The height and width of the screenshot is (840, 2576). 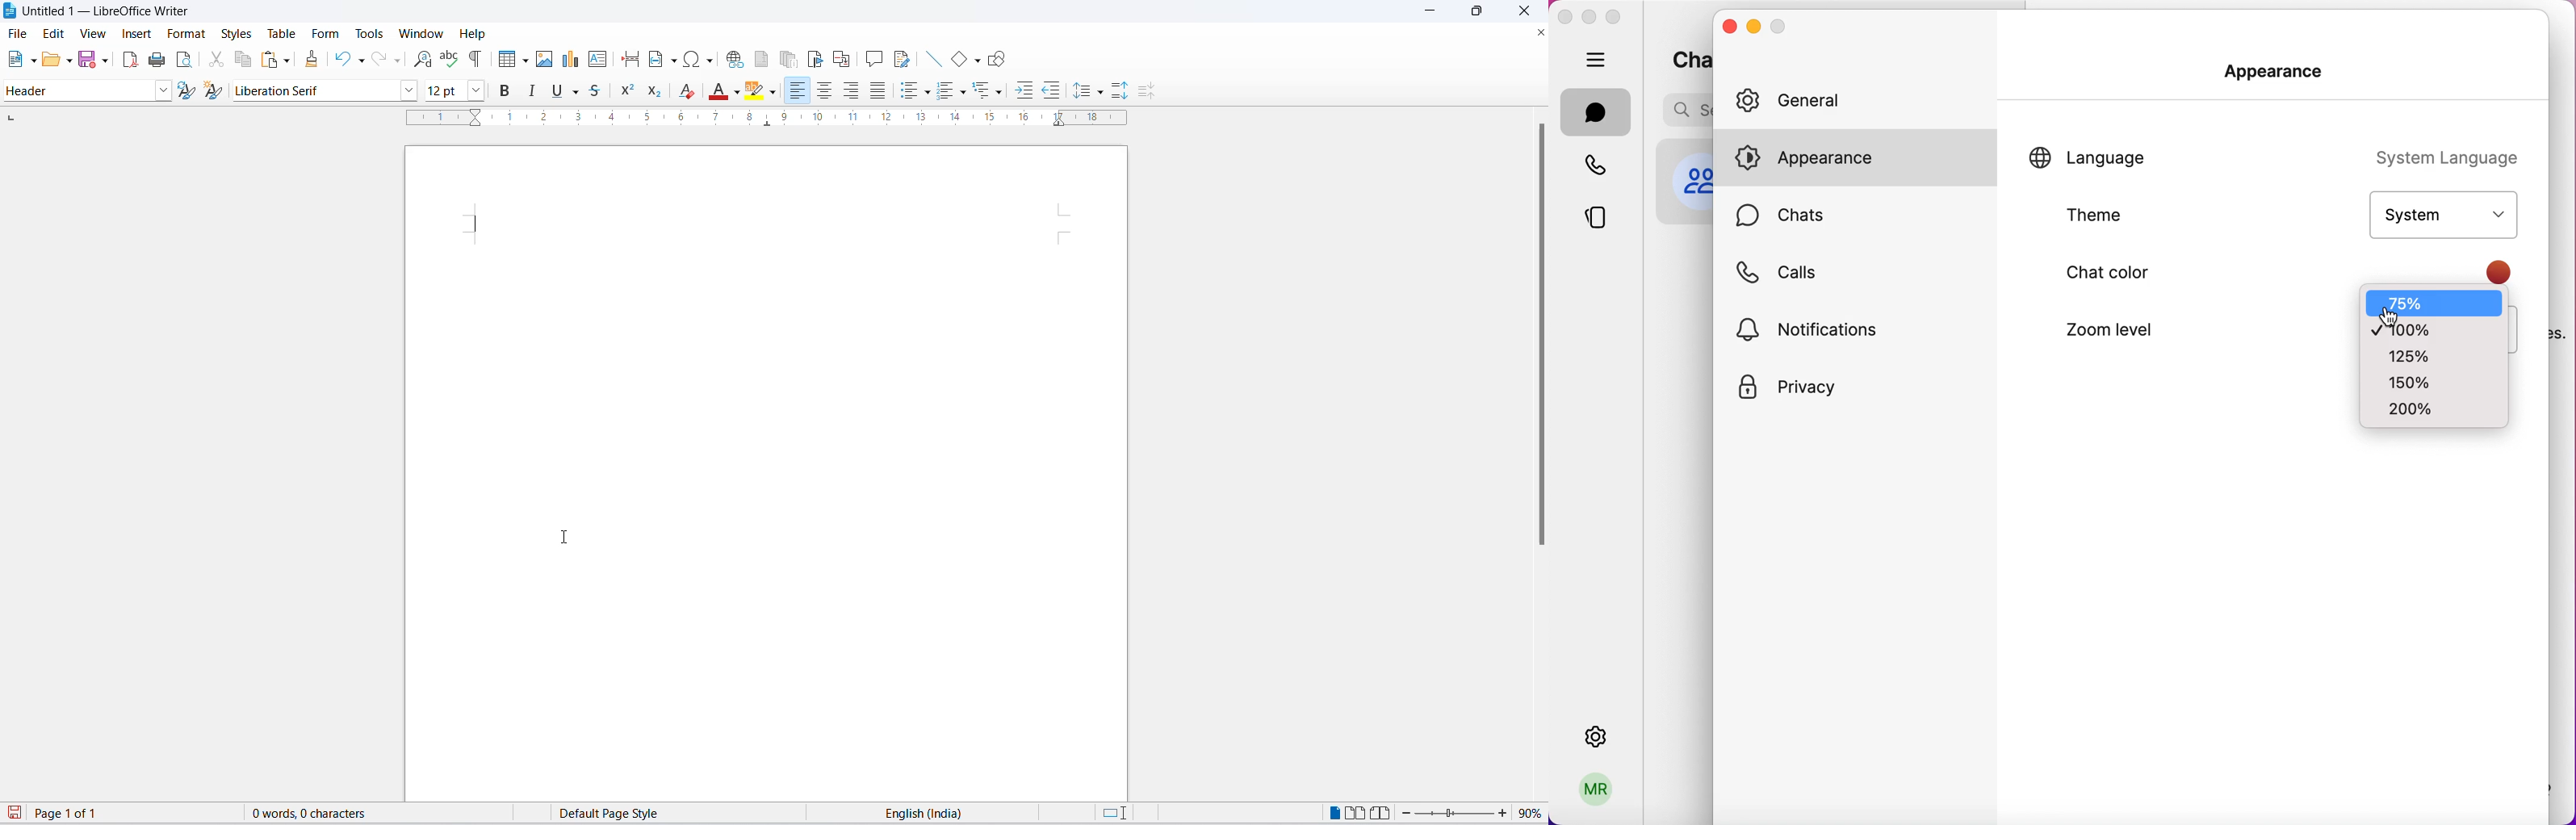 What do you see at coordinates (345, 60) in the screenshot?
I see `undo` at bounding box center [345, 60].